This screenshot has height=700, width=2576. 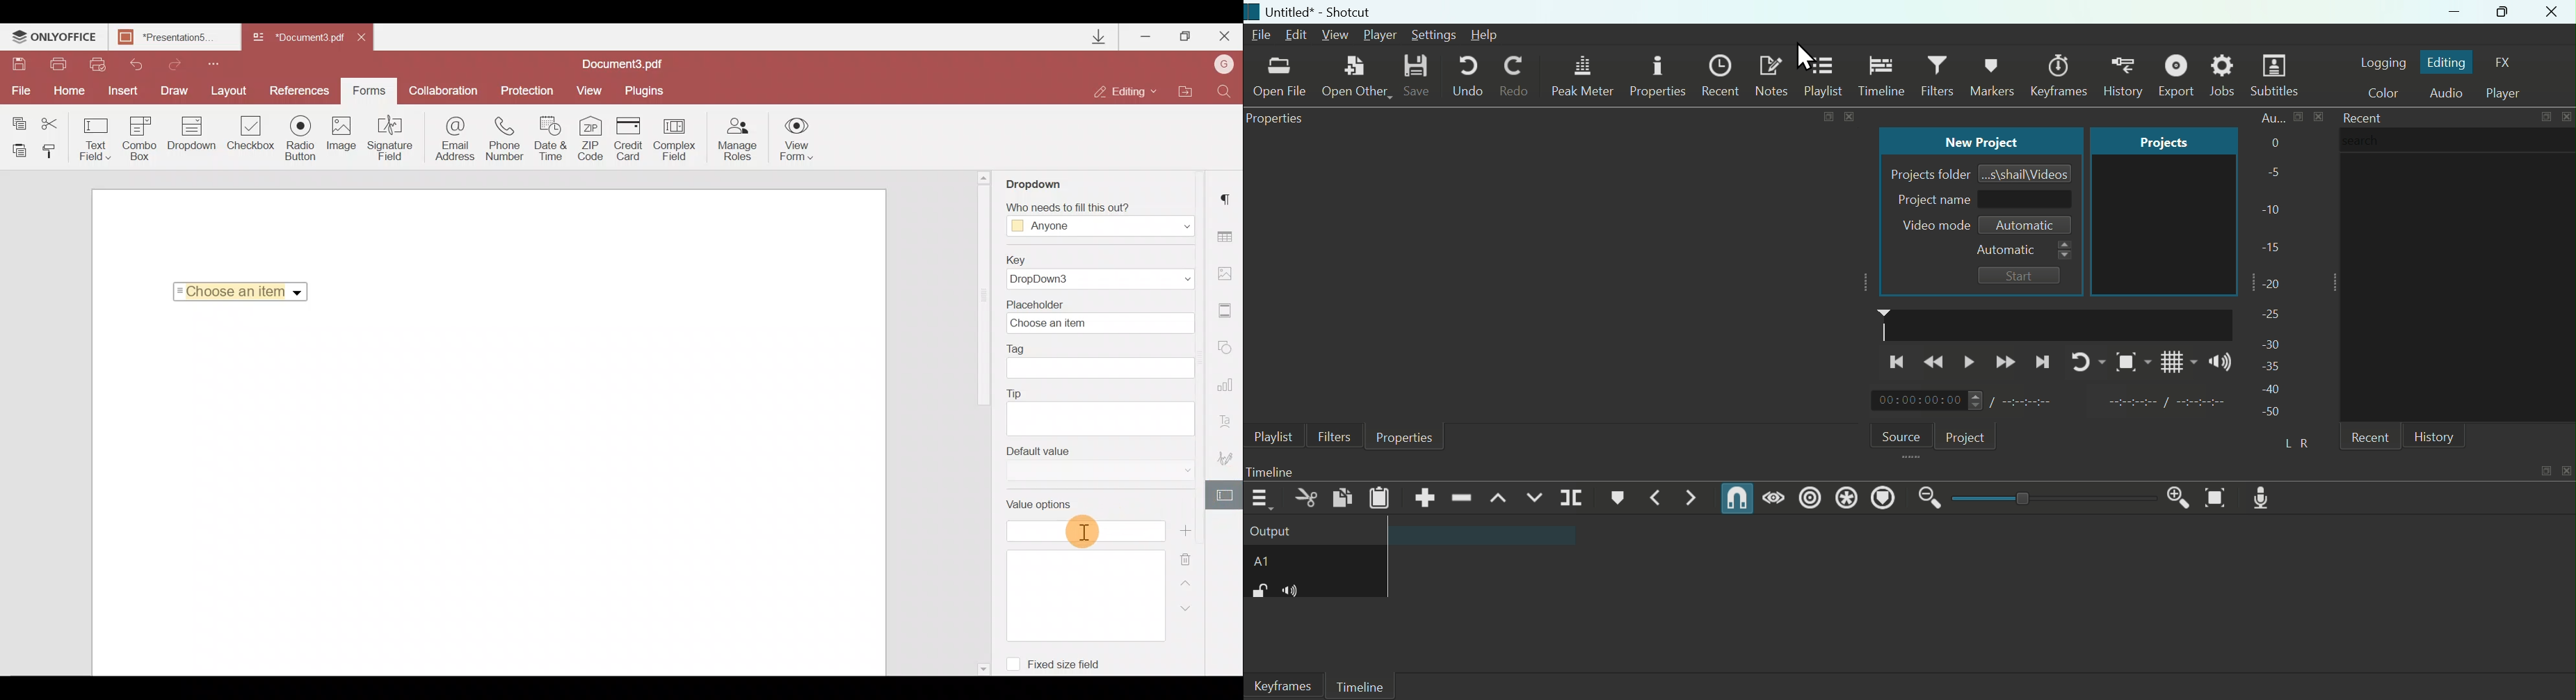 I want to click on Open Other, so click(x=1355, y=77).